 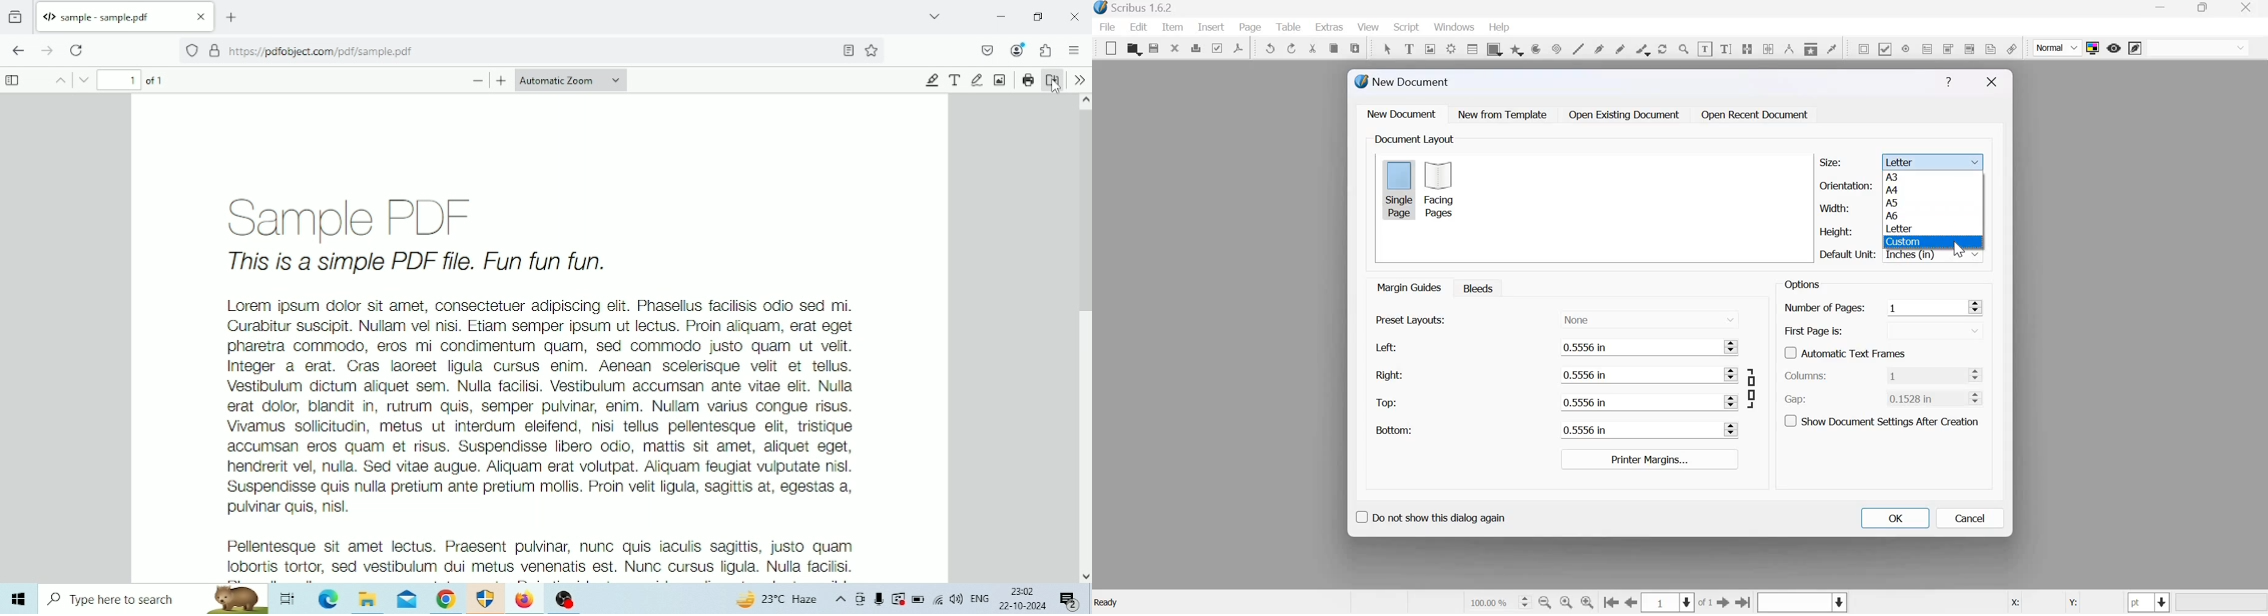 I want to click on select the current unit, so click(x=2150, y=602).